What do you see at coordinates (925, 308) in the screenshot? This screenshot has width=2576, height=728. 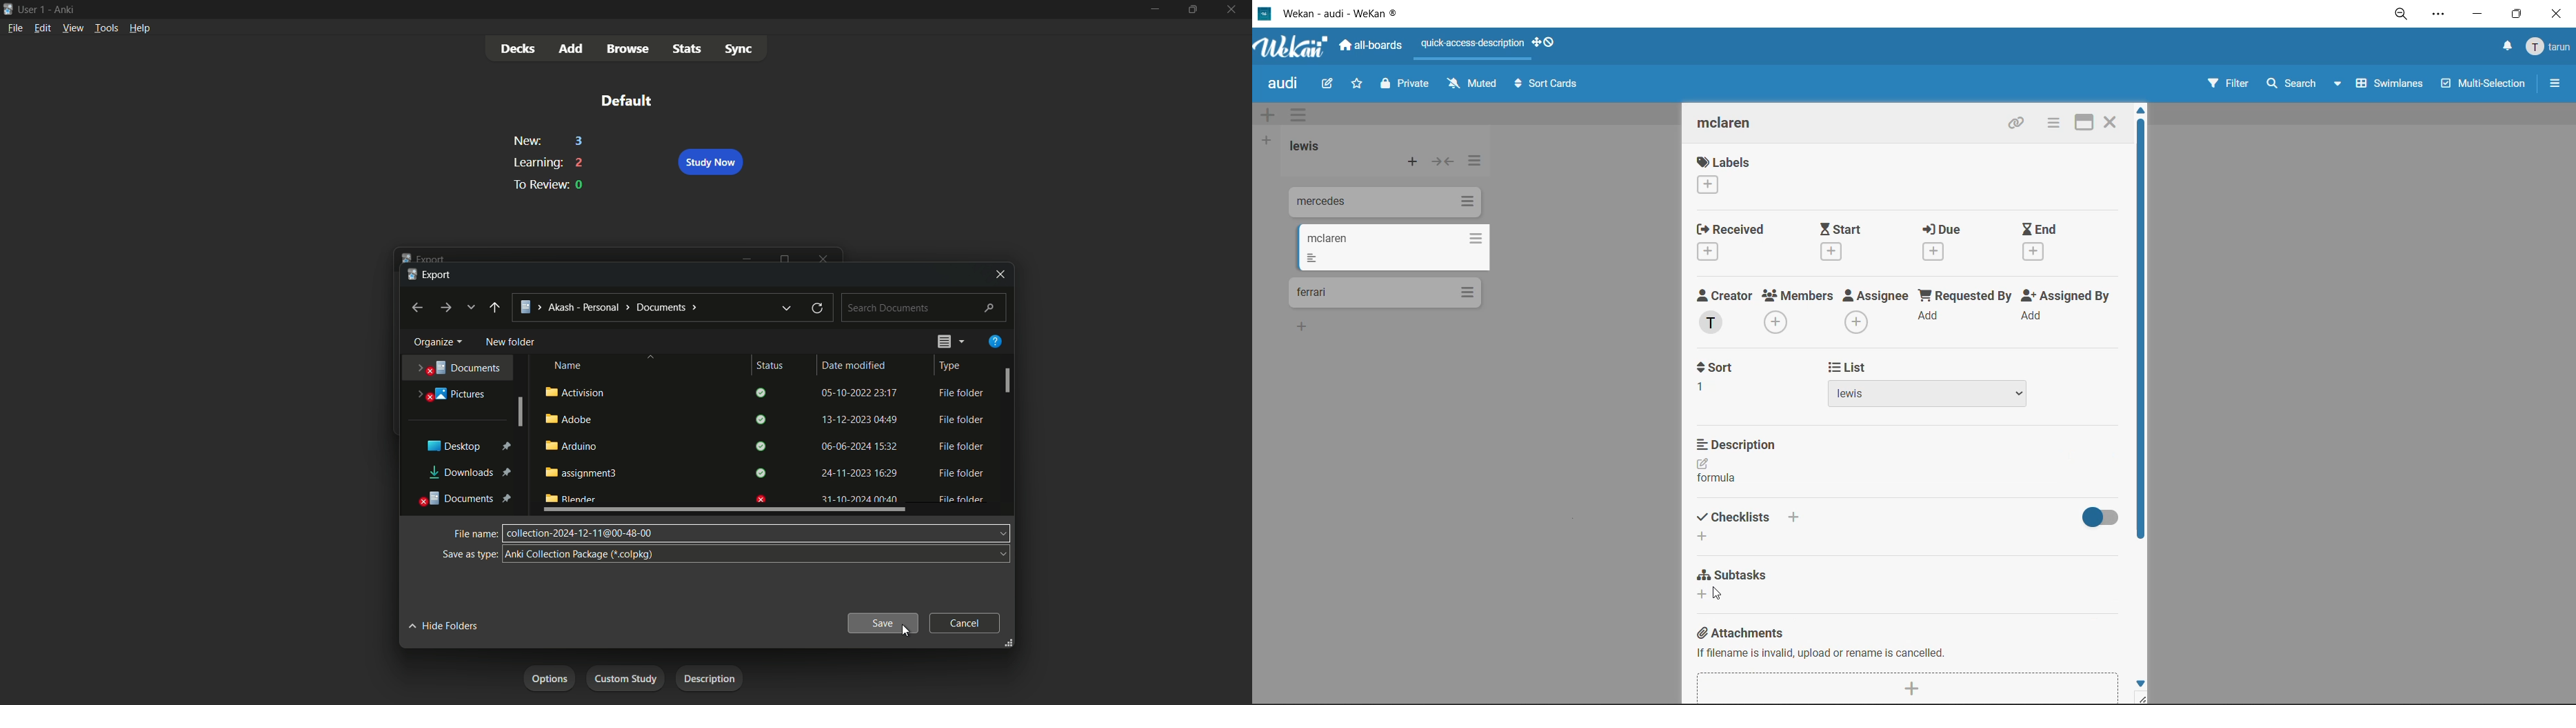 I see `search documents` at bounding box center [925, 308].